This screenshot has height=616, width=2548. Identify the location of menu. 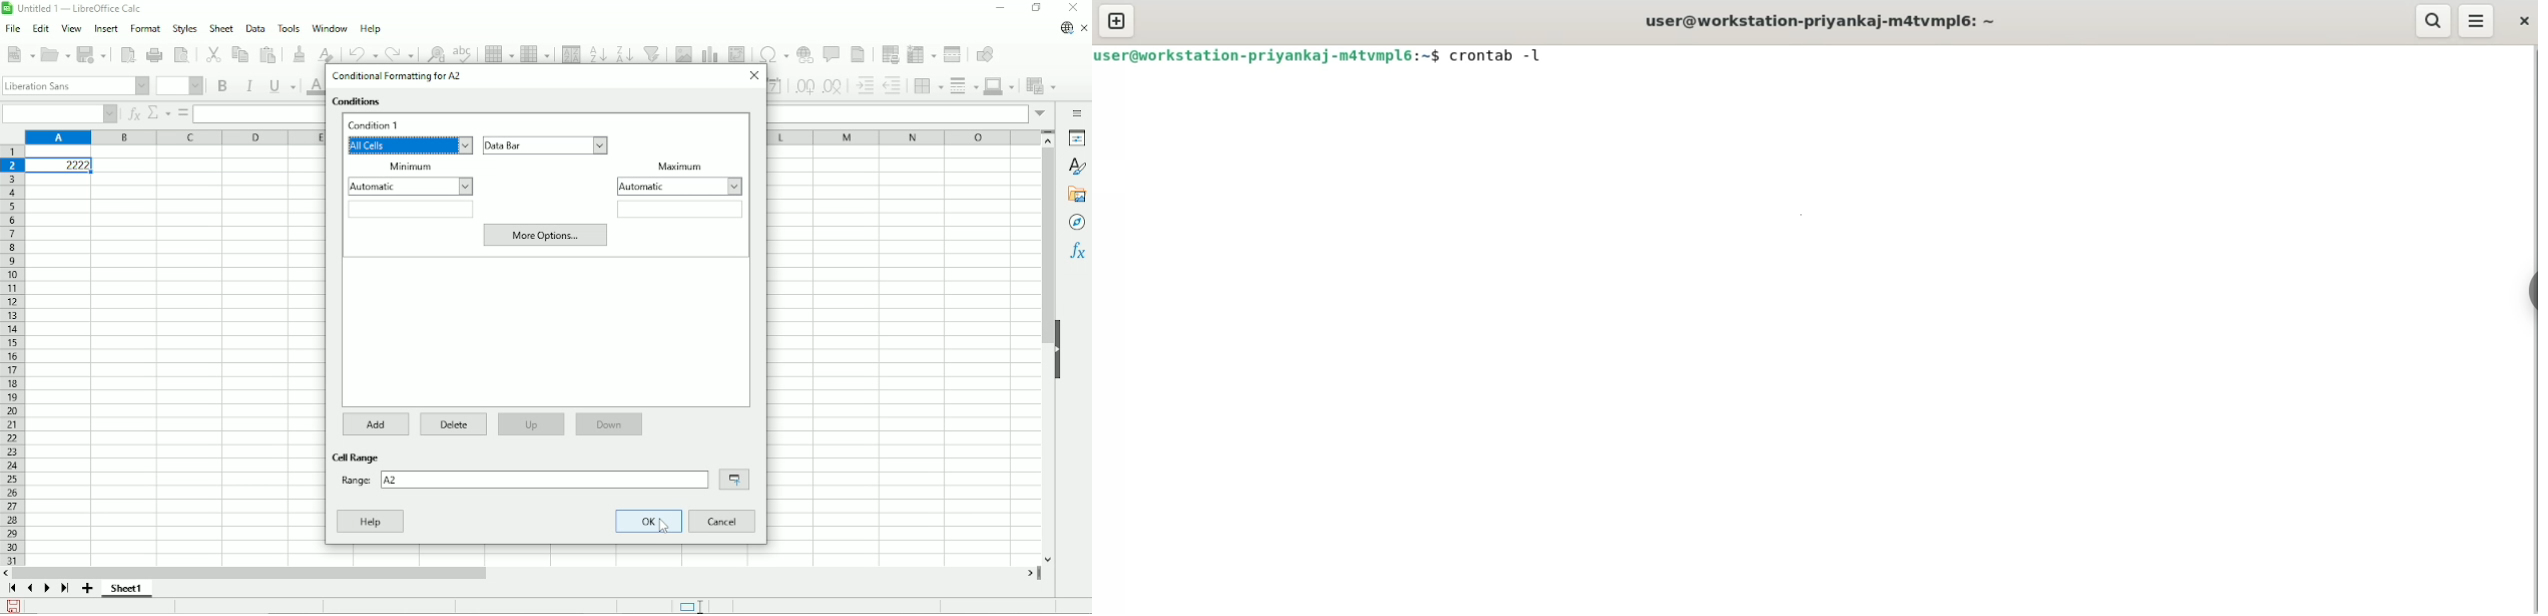
(2486, 21).